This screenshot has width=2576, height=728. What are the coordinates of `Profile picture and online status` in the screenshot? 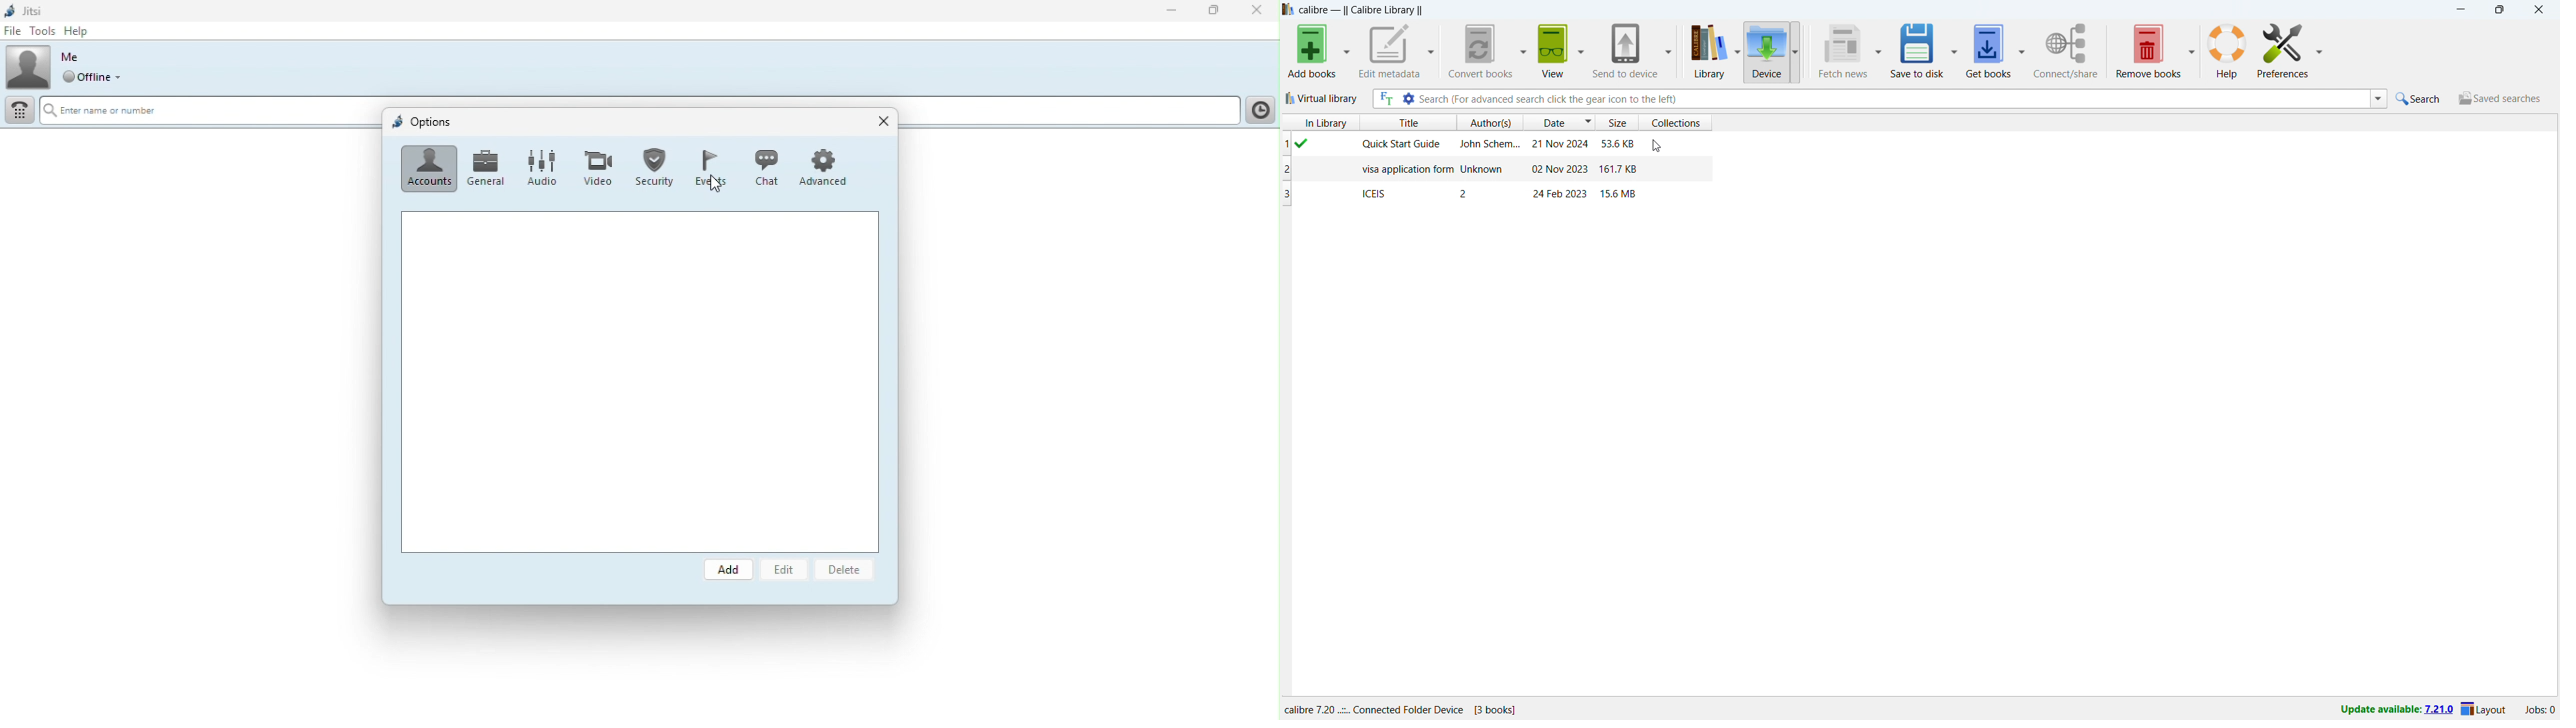 It's located at (70, 67).